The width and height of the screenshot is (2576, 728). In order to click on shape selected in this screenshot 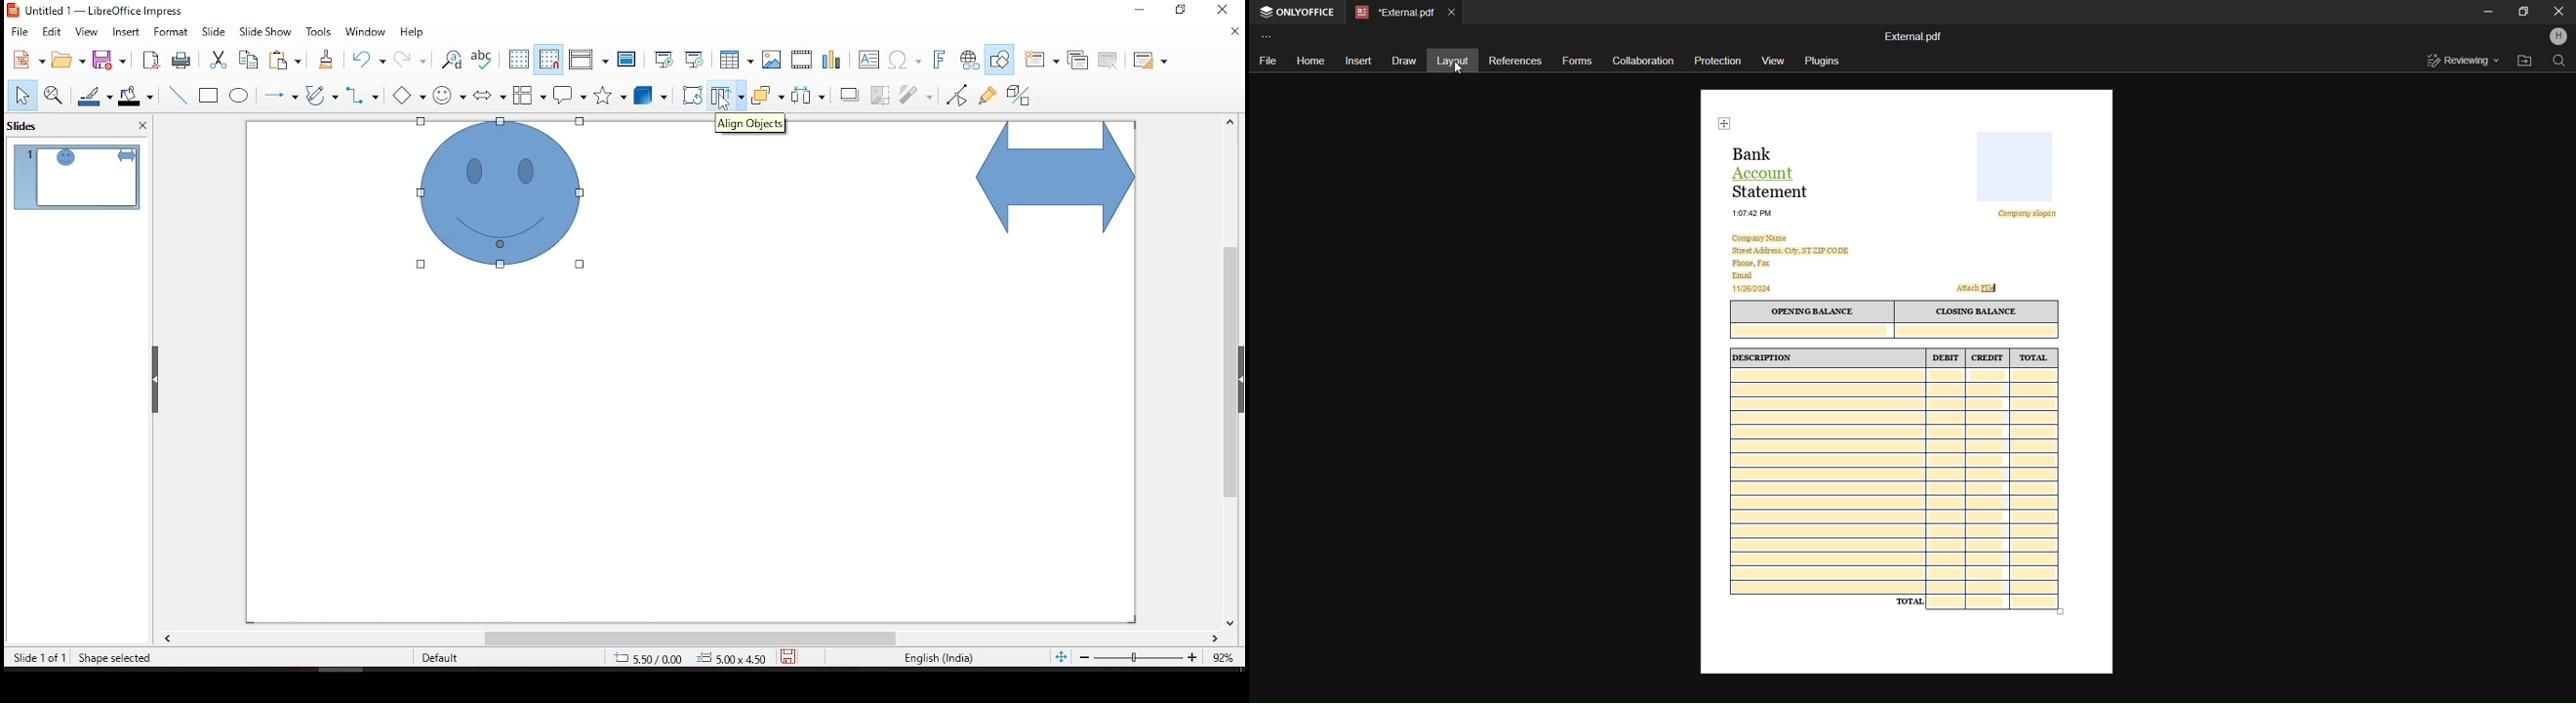, I will do `click(115, 656)`.